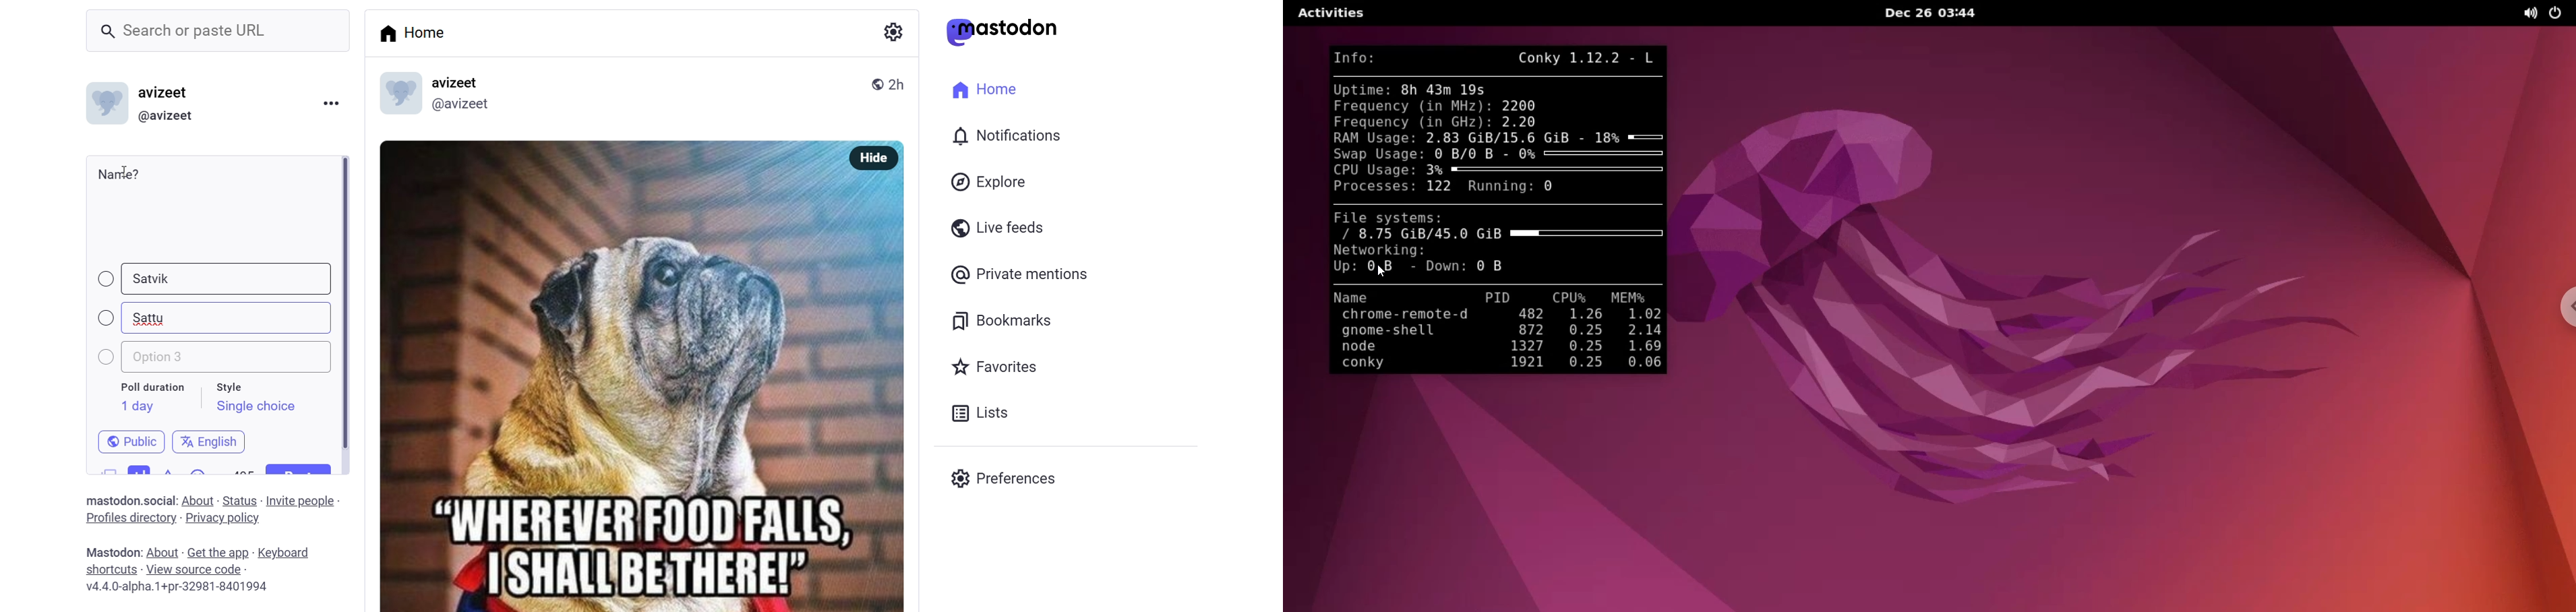 The width and height of the screenshot is (2576, 616). I want to click on about, so click(196, 501).